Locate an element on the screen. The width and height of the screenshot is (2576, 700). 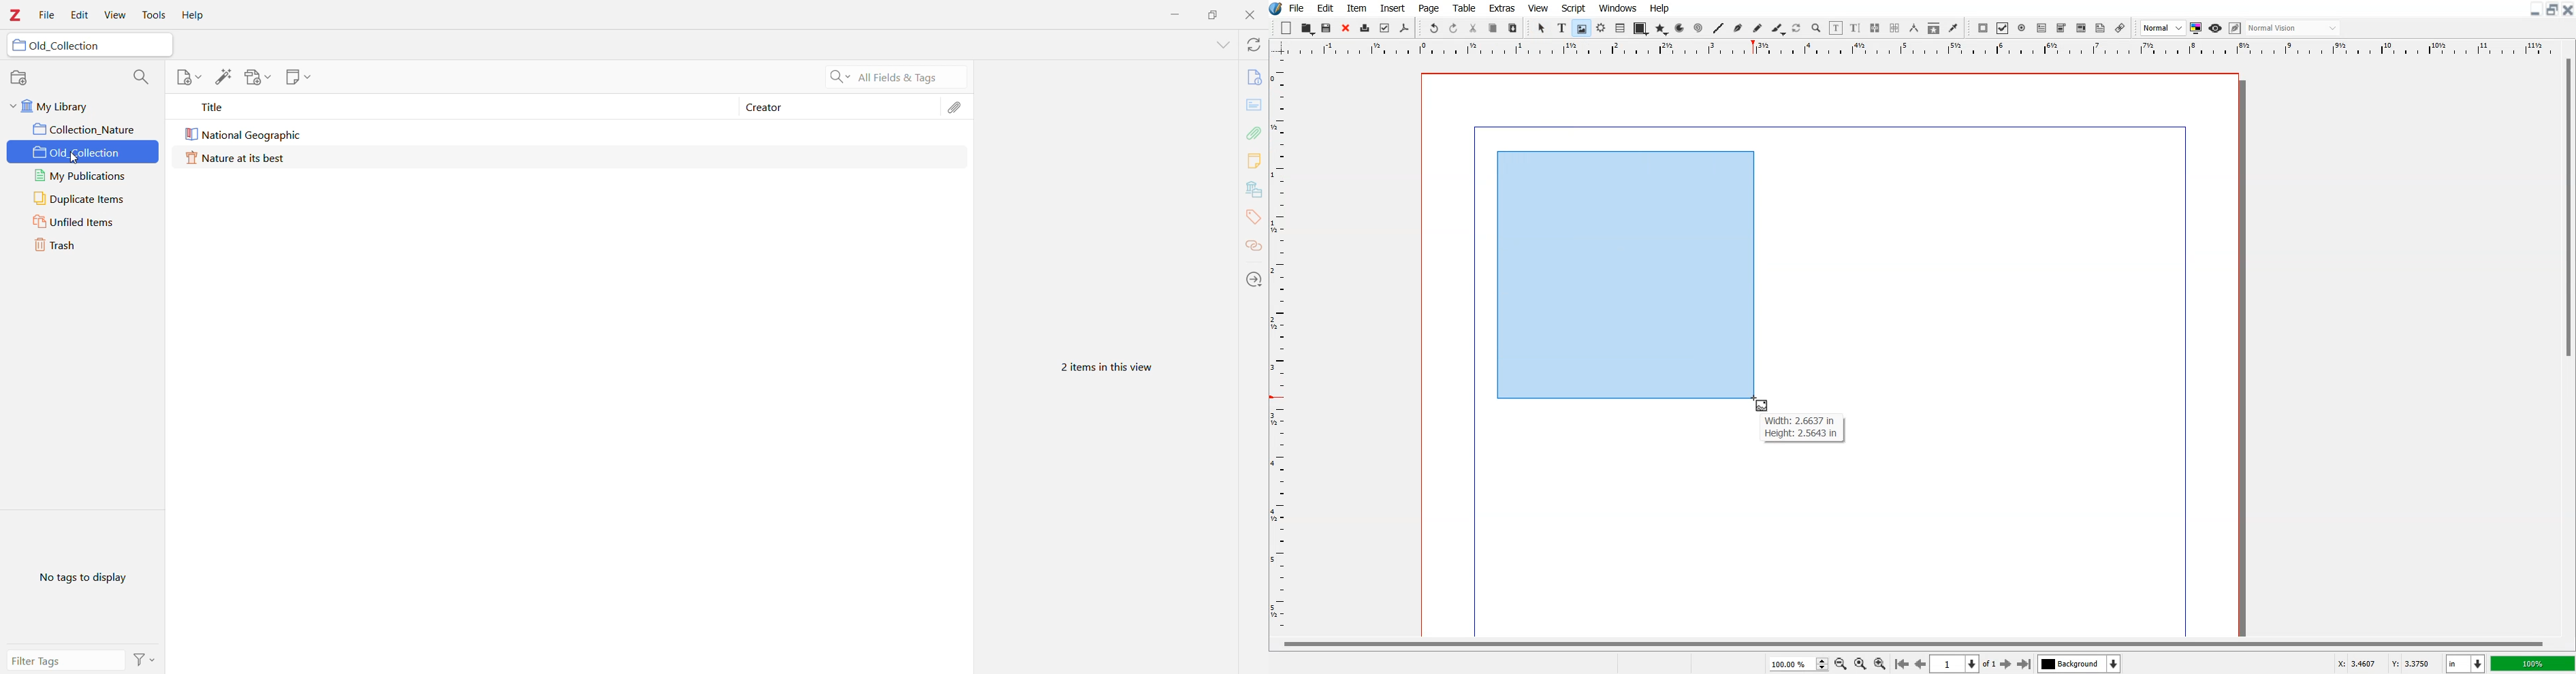
Link Annotation is located at coordinates (2120, 28).